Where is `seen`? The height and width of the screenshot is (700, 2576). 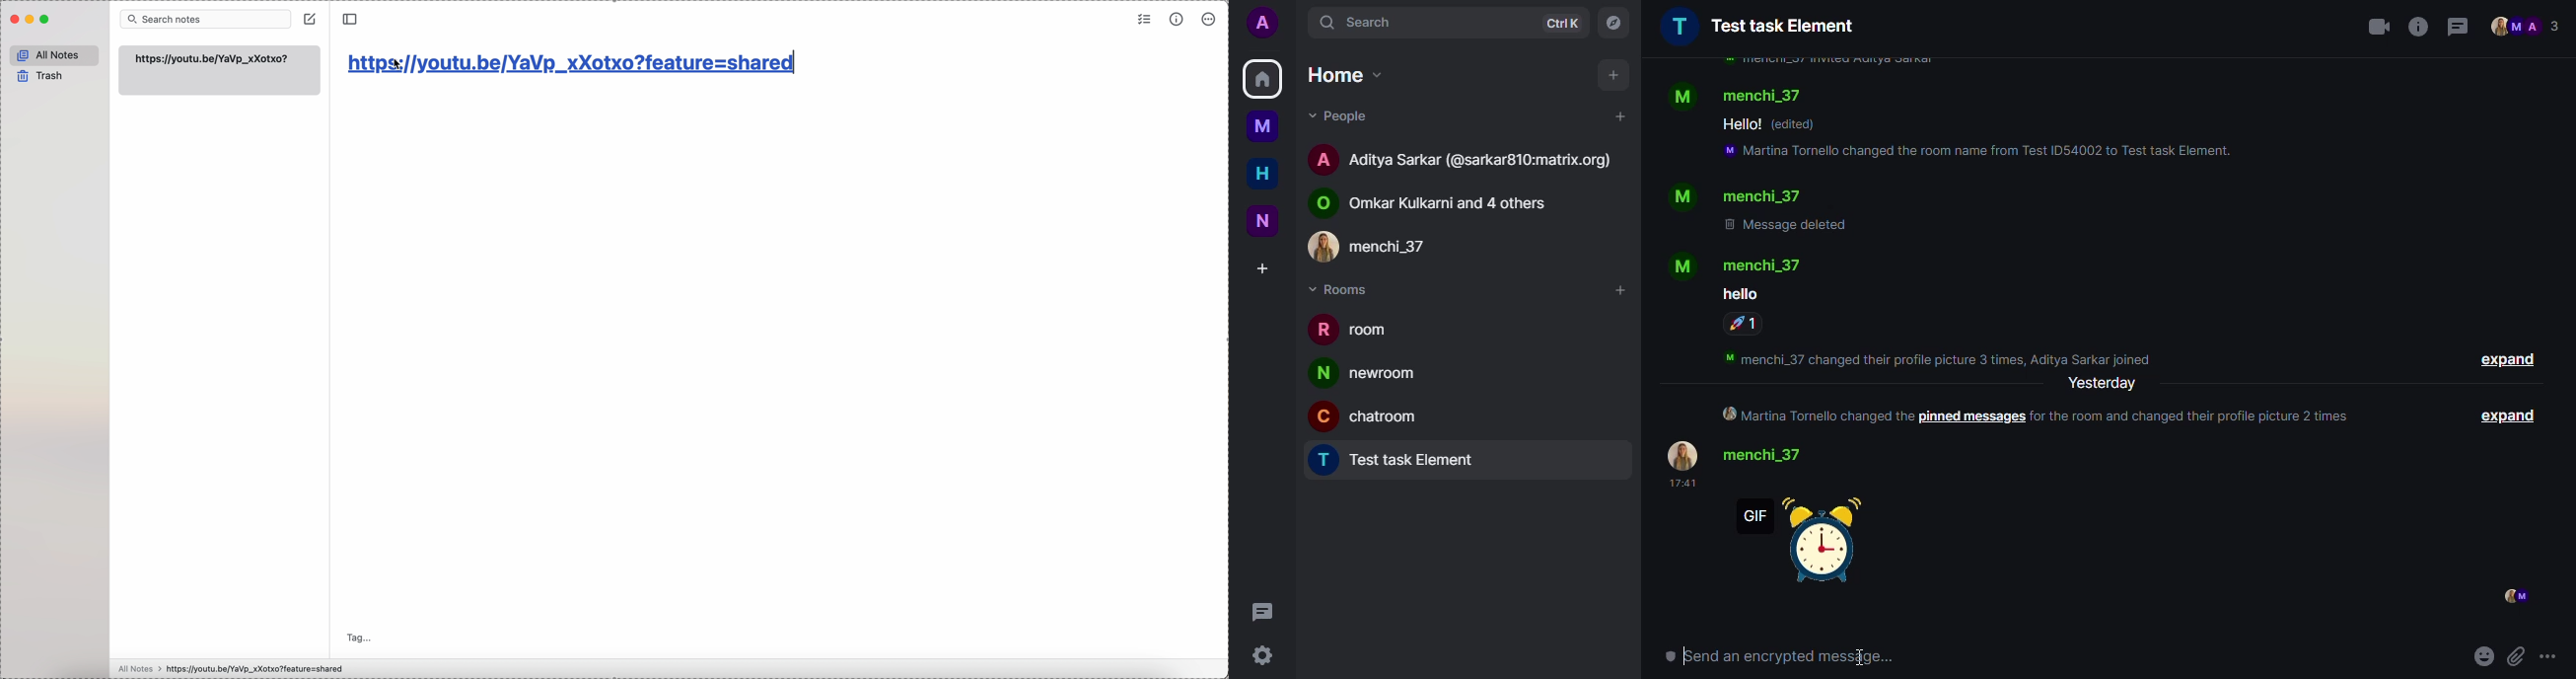 seen is located at coordinates (2514, 596).